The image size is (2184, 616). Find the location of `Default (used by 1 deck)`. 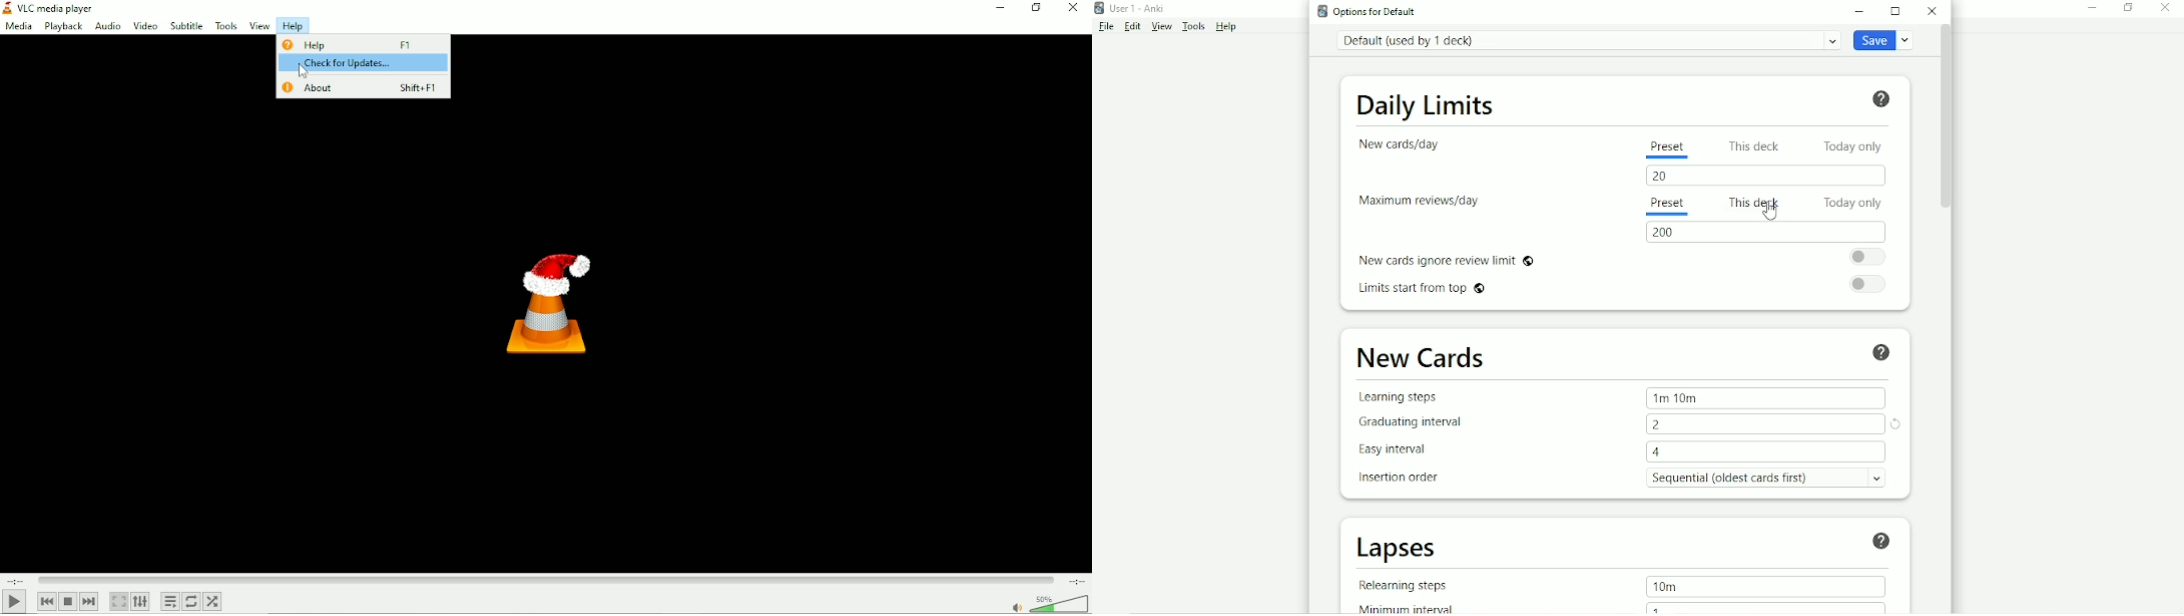

Default (used by 1 deck) is located at coordinates (1587, 40).